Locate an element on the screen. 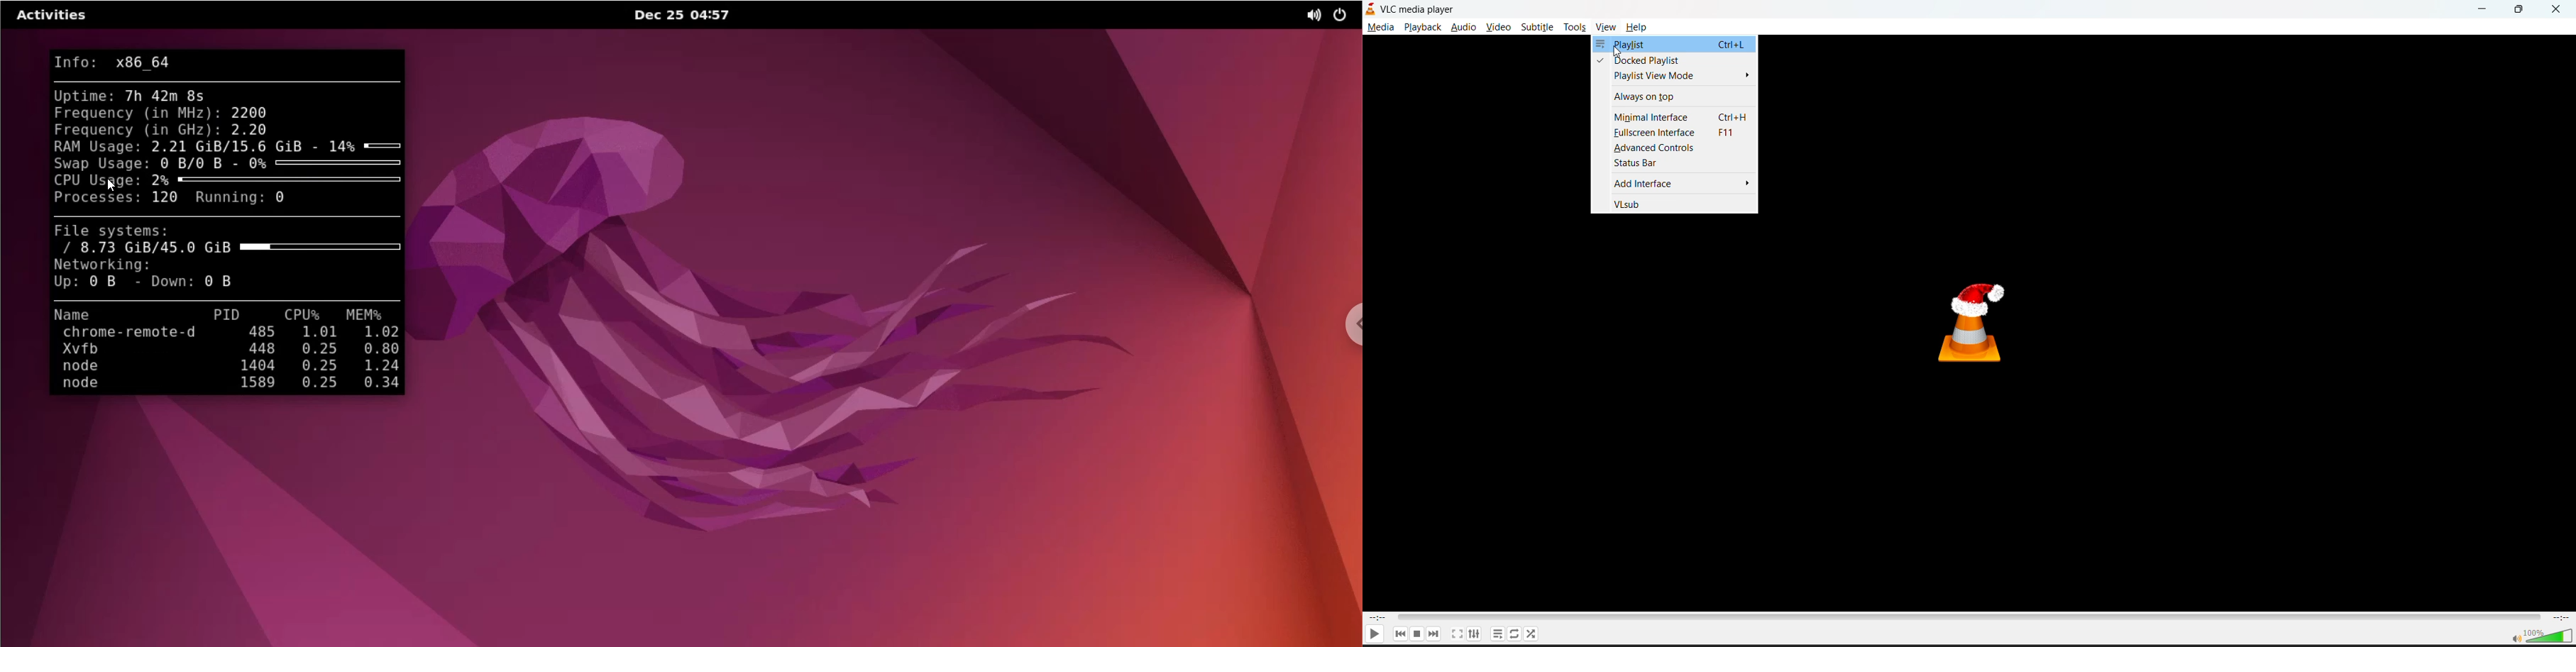  toggle fullscreen is located at coordinates (1457, 634).